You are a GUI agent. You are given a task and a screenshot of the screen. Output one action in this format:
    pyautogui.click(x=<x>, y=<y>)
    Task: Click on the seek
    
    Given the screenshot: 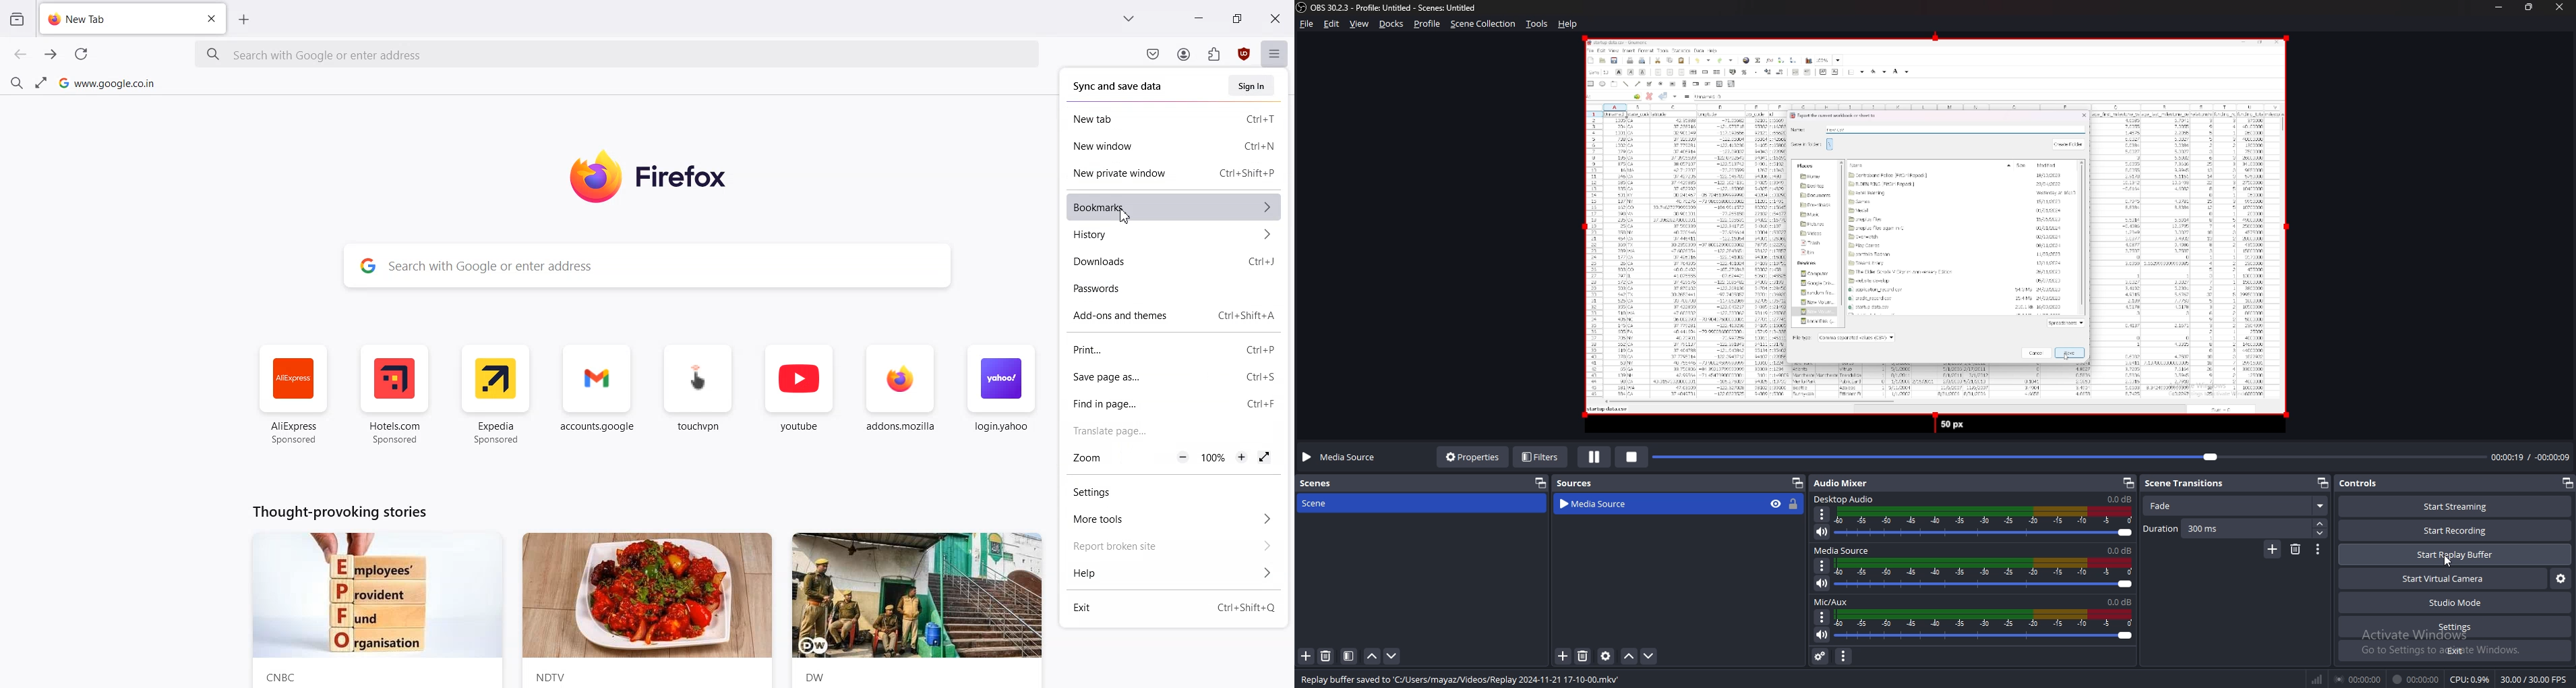 What is the action you would take?
    pyautogui.click(x=2070, y=458)
    